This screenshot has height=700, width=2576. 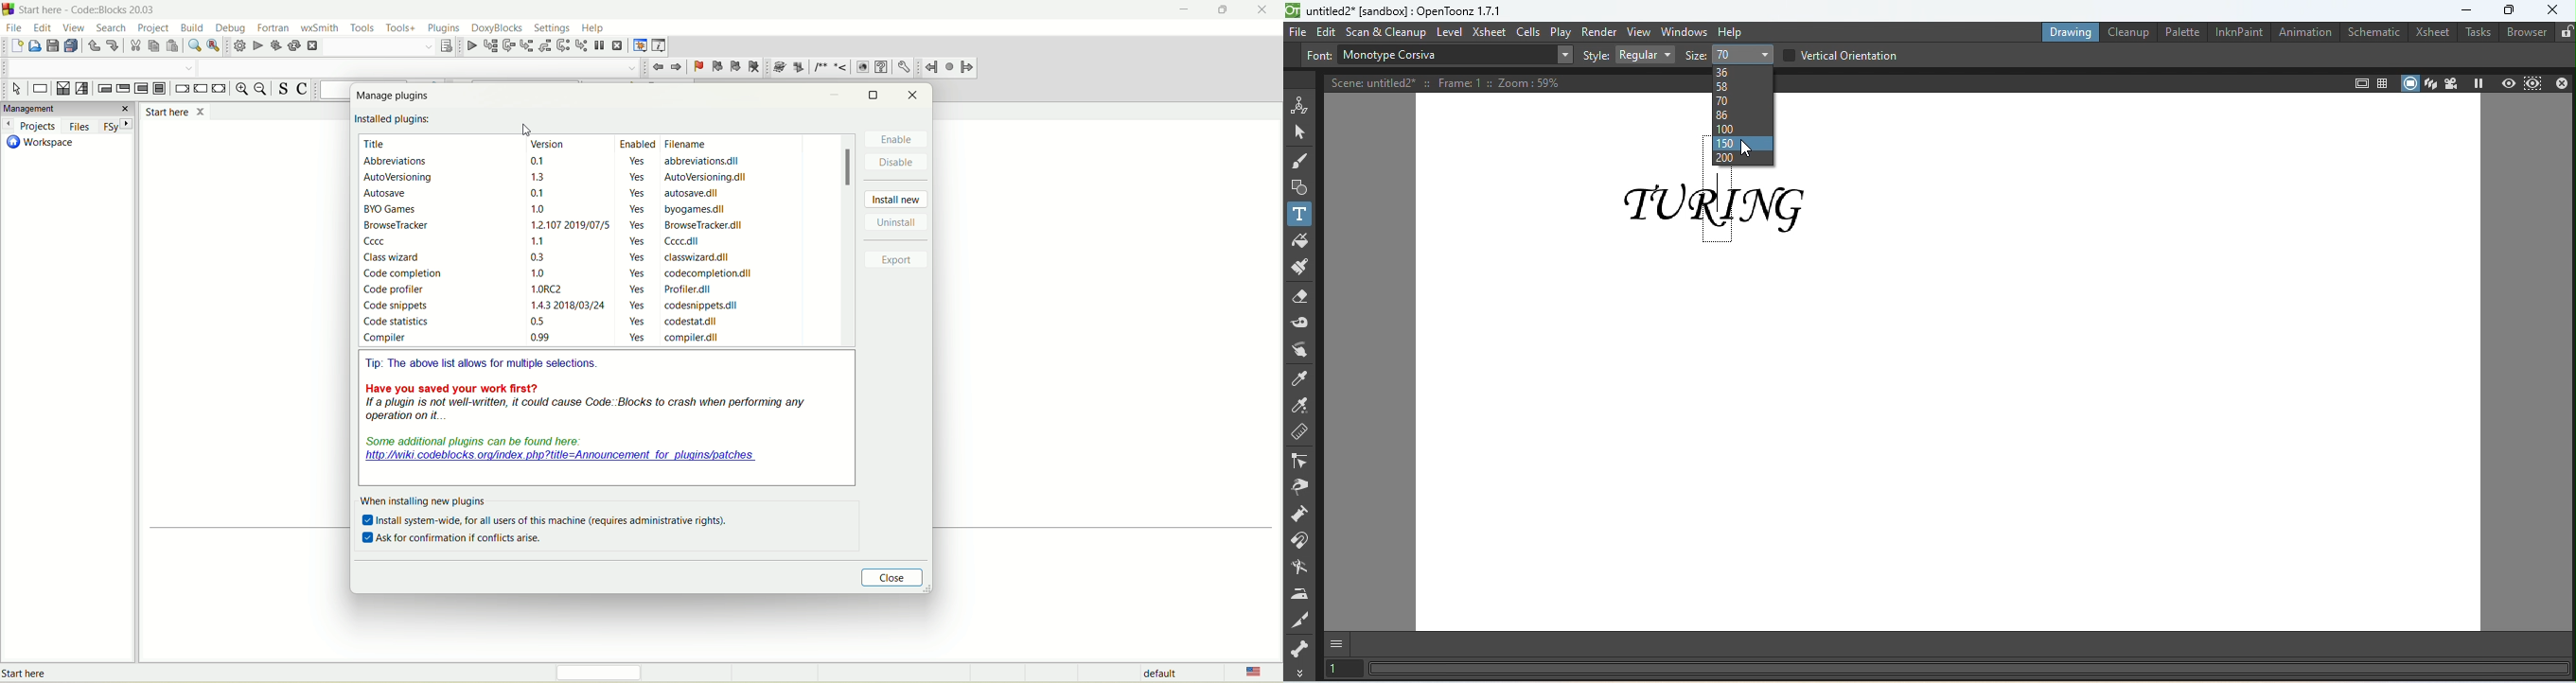 I want to click on step into, so click(x=526, y=45).